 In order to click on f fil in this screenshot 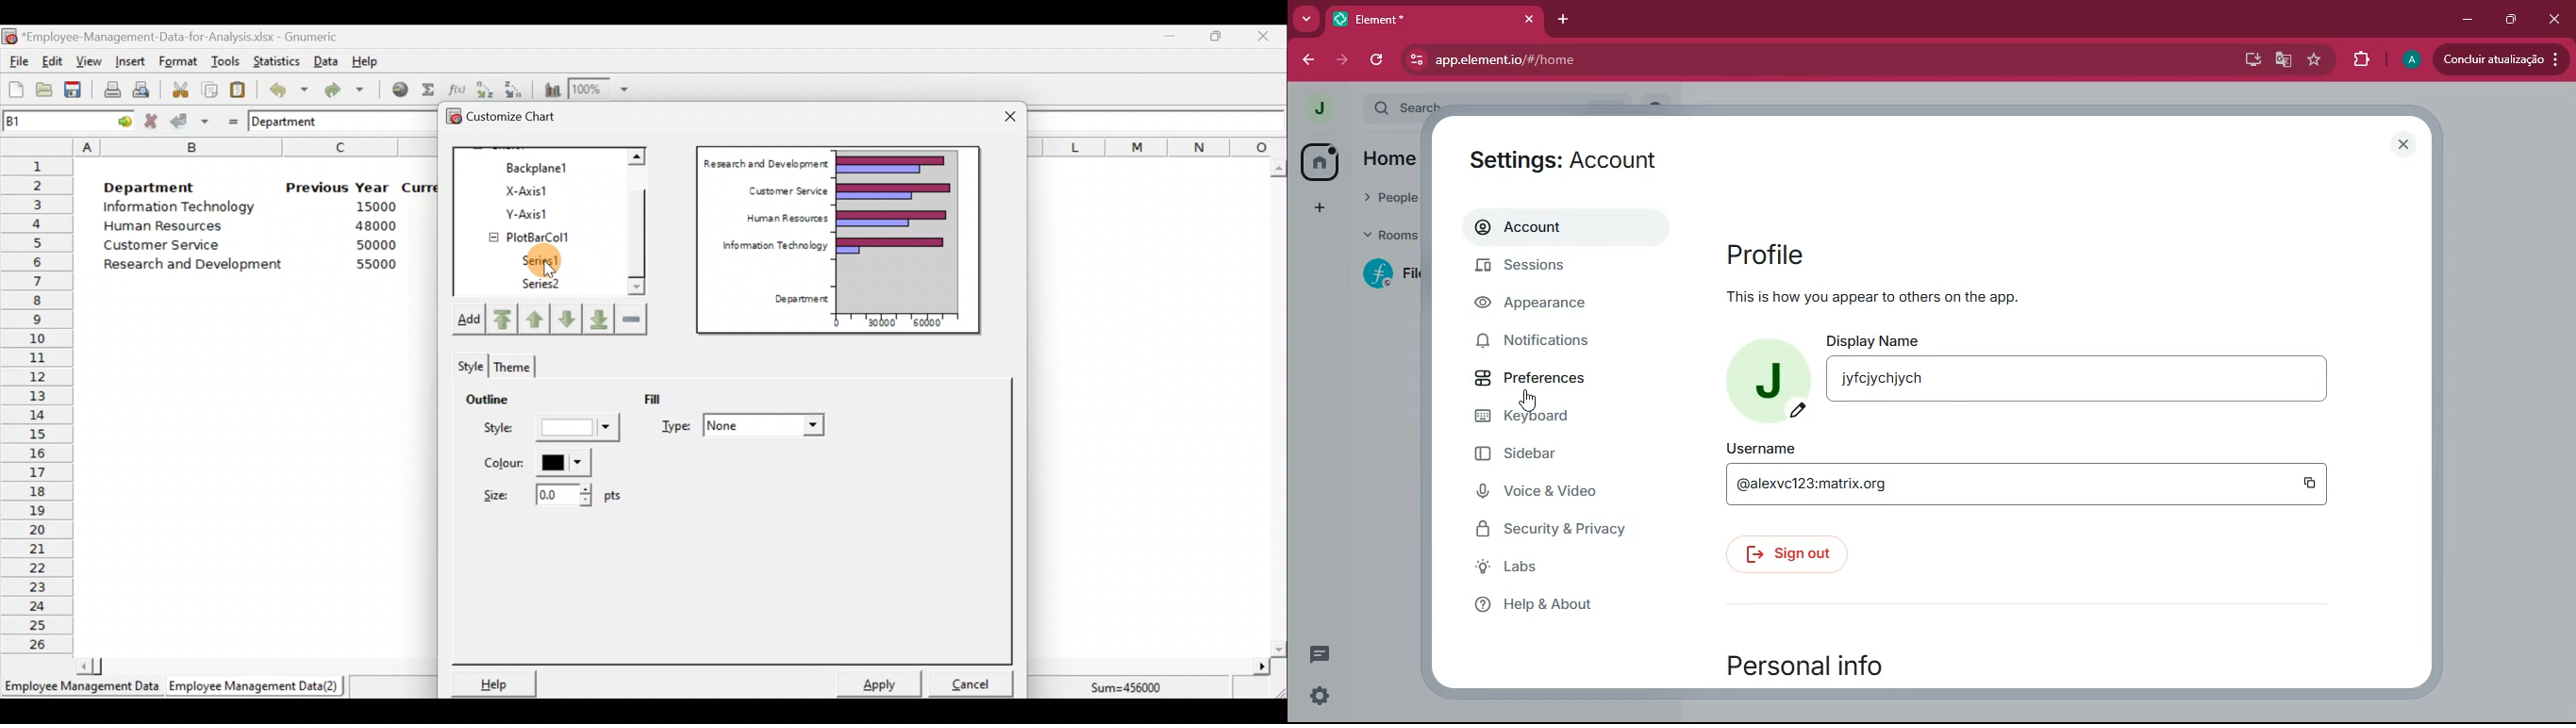, I will do `click(1385, 275)`.